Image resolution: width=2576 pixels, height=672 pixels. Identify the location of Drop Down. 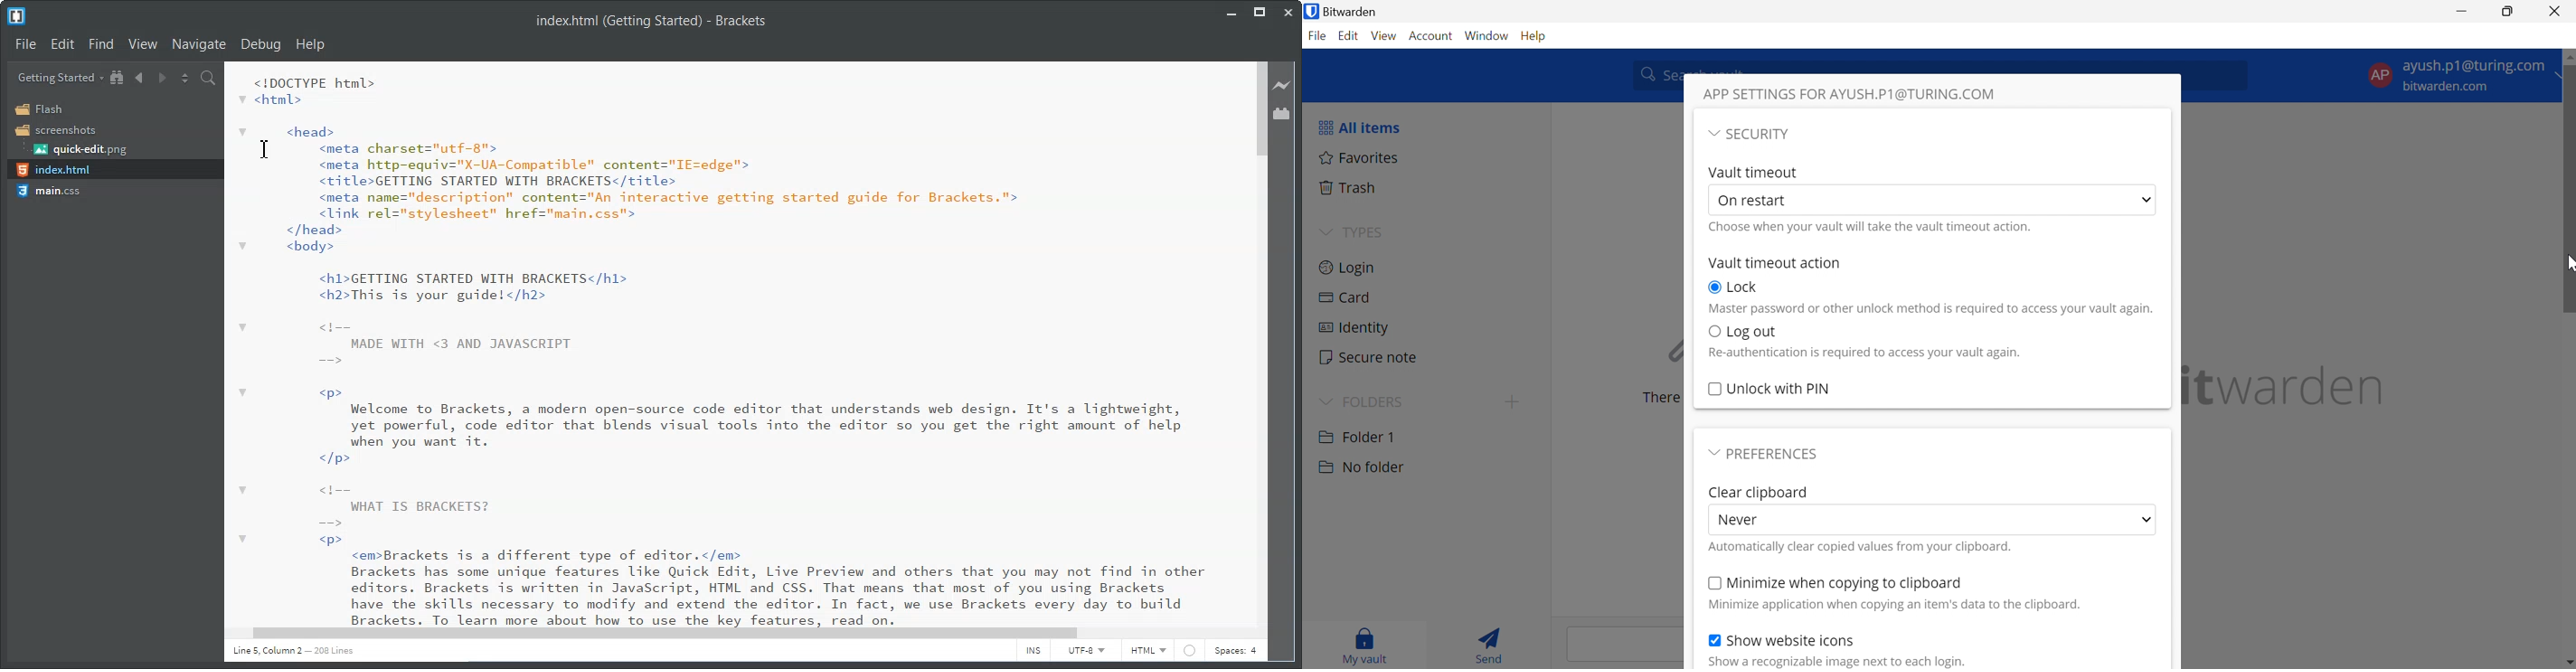
(2141, 519).